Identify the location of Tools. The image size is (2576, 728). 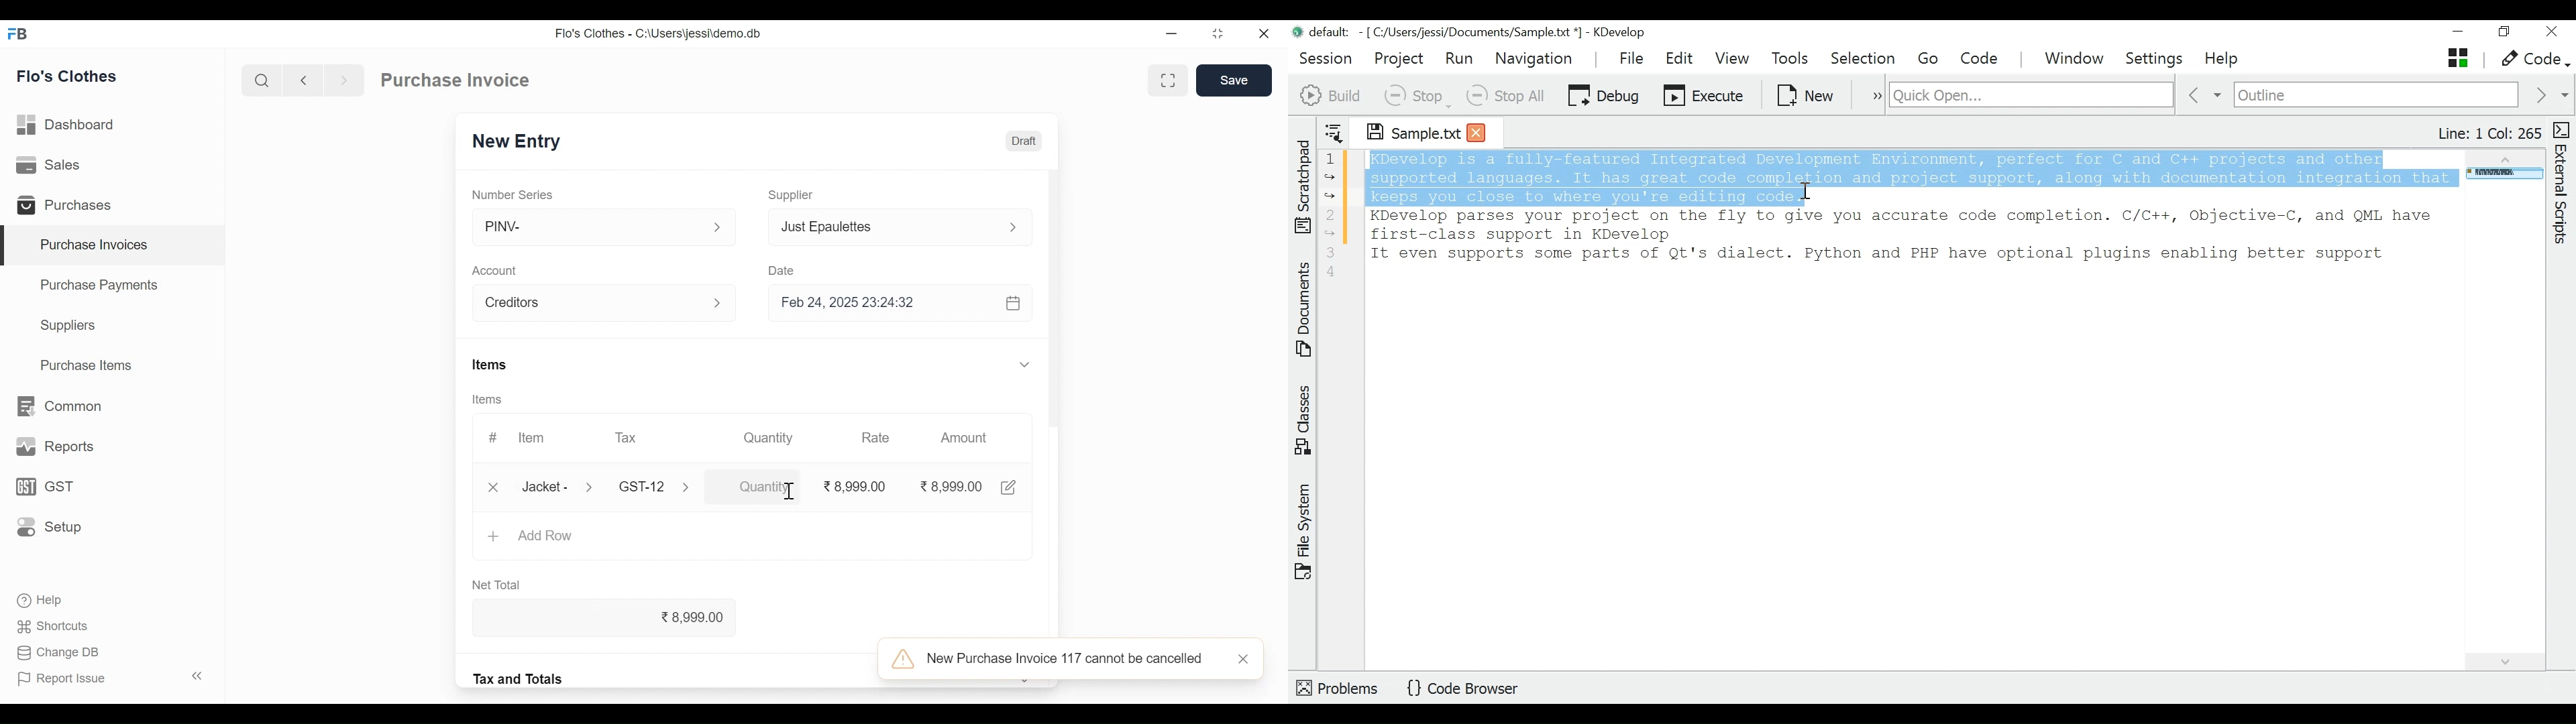
(1794, 59).